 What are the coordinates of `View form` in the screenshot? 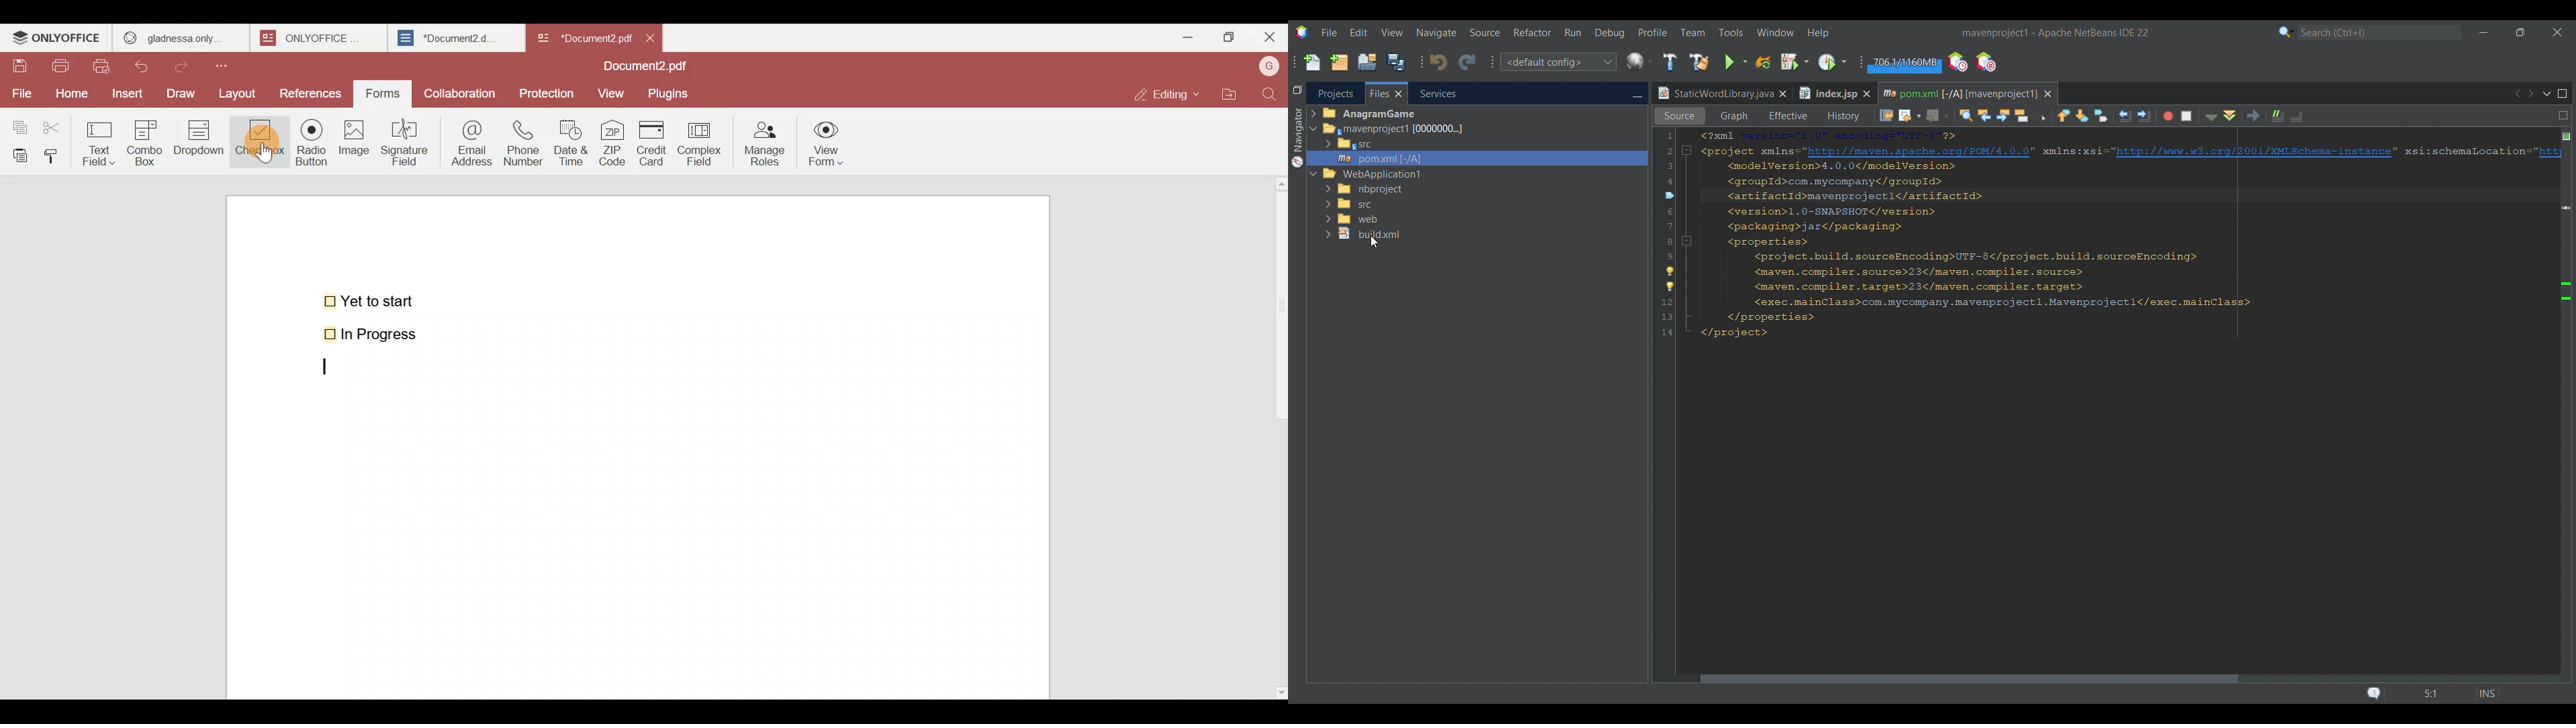 It's located at (828, 144).